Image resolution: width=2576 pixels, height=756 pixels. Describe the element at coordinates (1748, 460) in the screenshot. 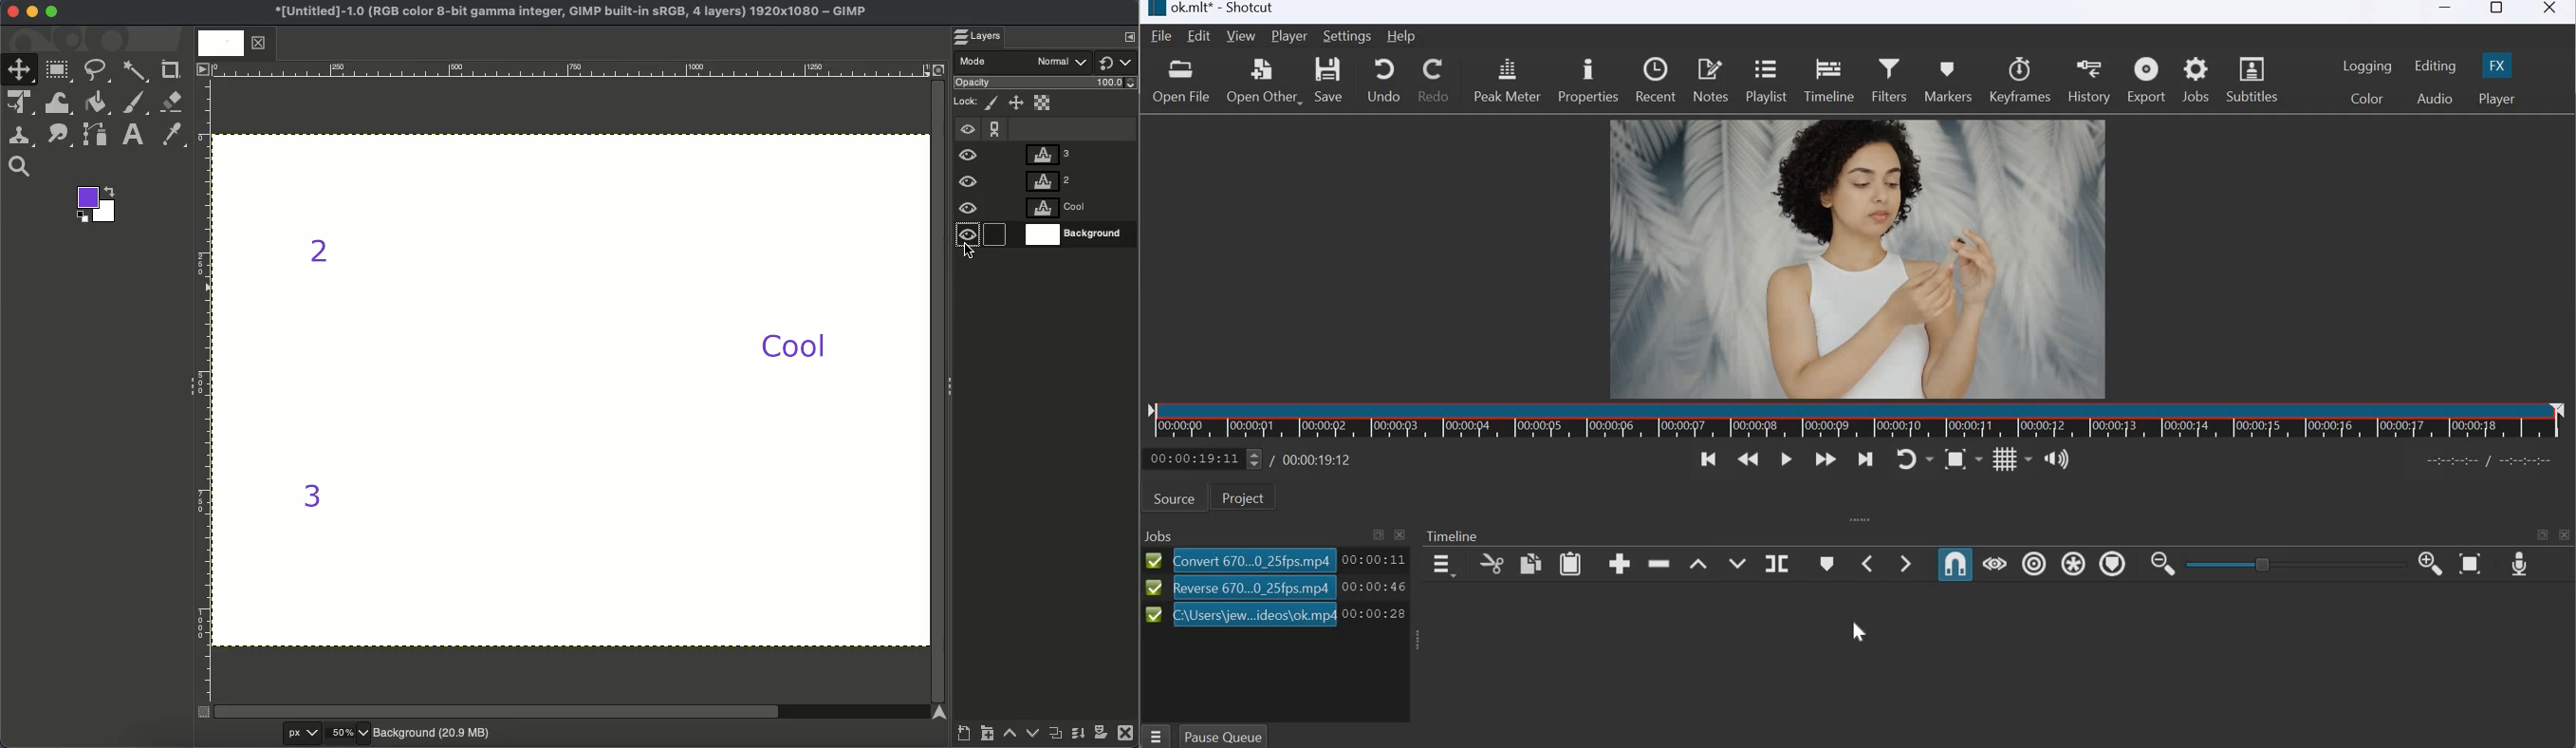

I see `Play quickly backwards` at that location.